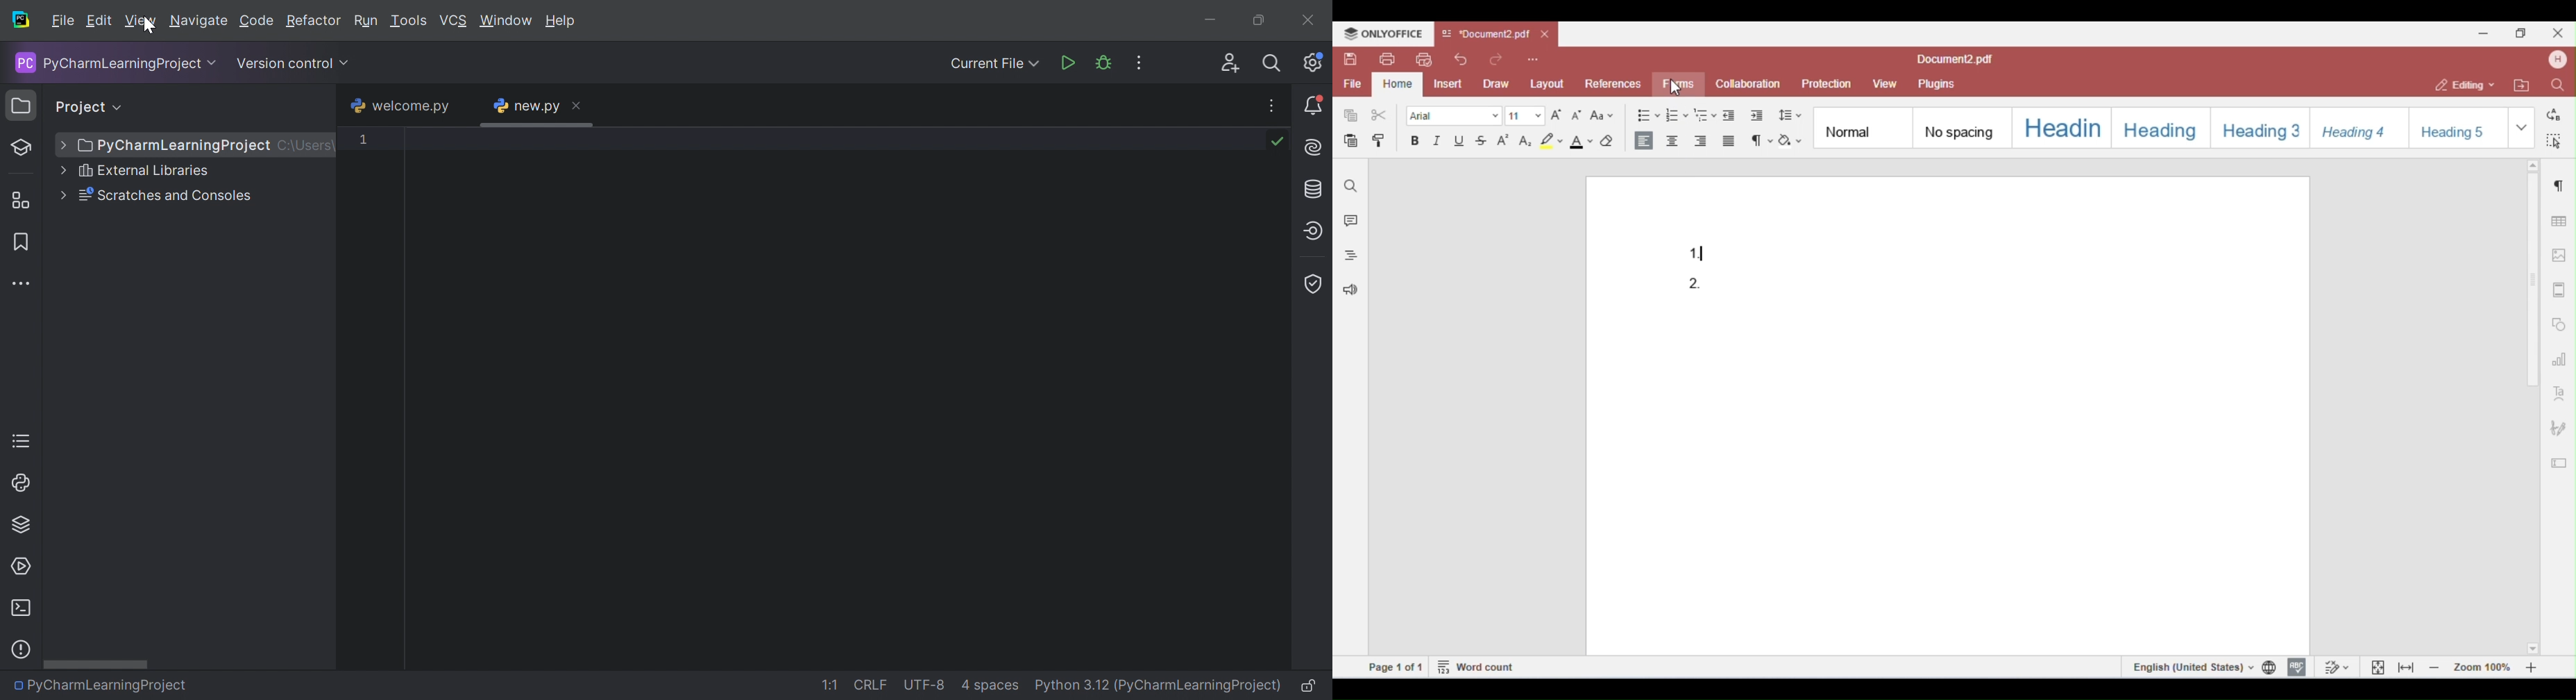 The image size is (2576, 700). What do you see at coordinates (28, 147) in the screenshot?
I see `Learn` at bounding box center [28, 147].